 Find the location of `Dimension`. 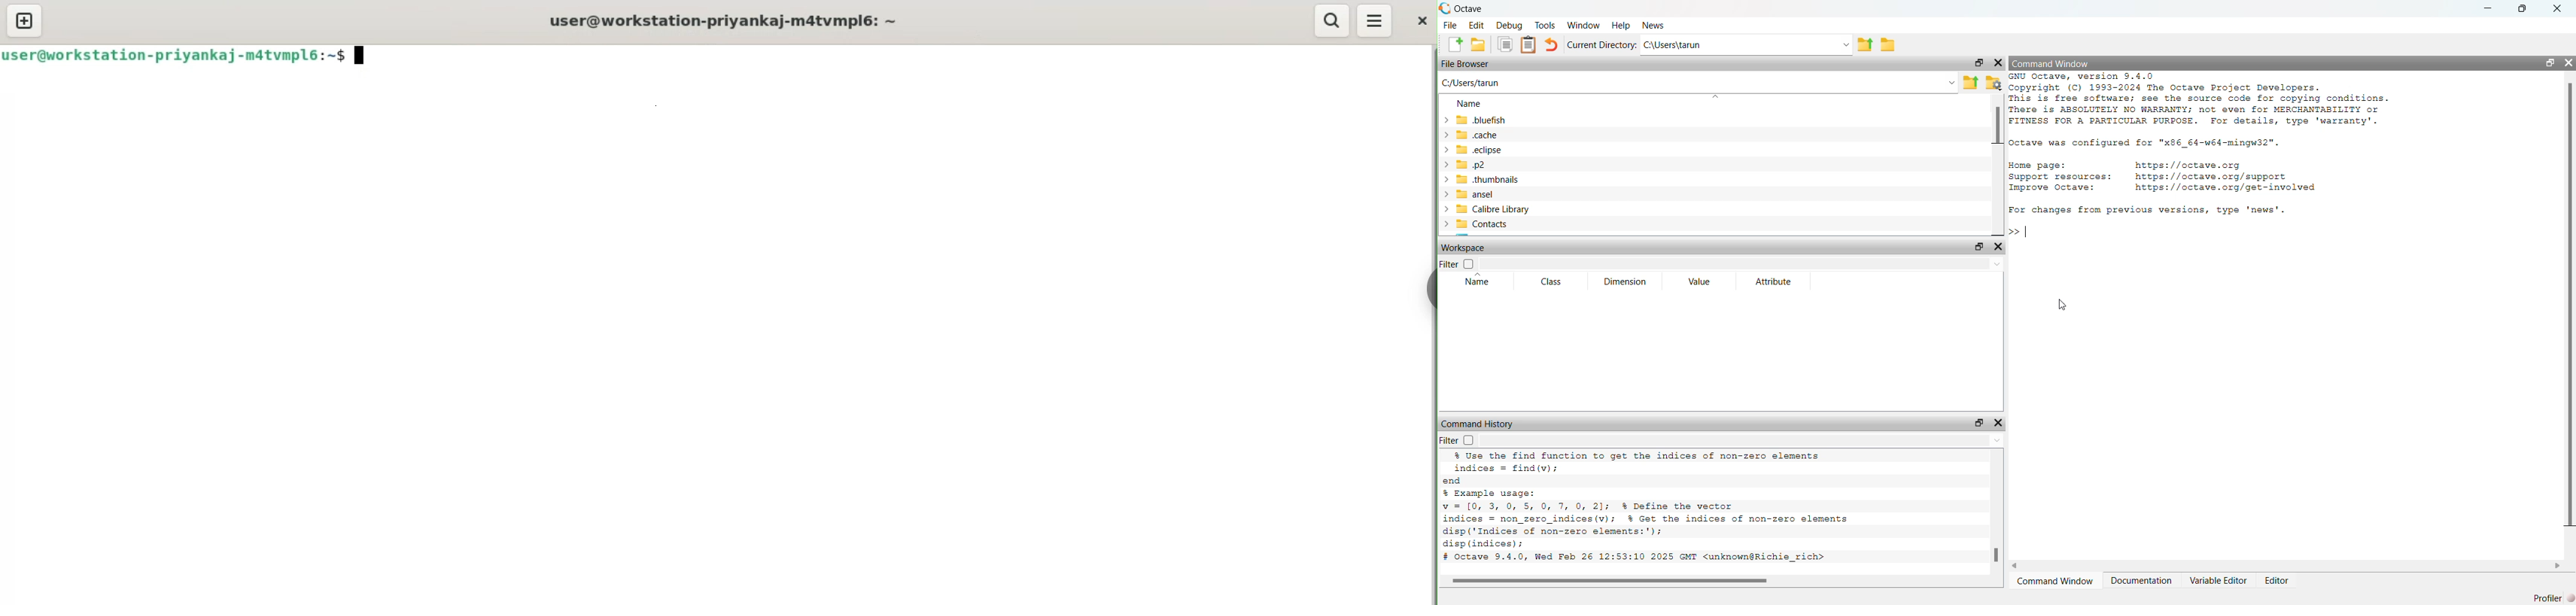

Dimension is located at coordinates (1625, 281).